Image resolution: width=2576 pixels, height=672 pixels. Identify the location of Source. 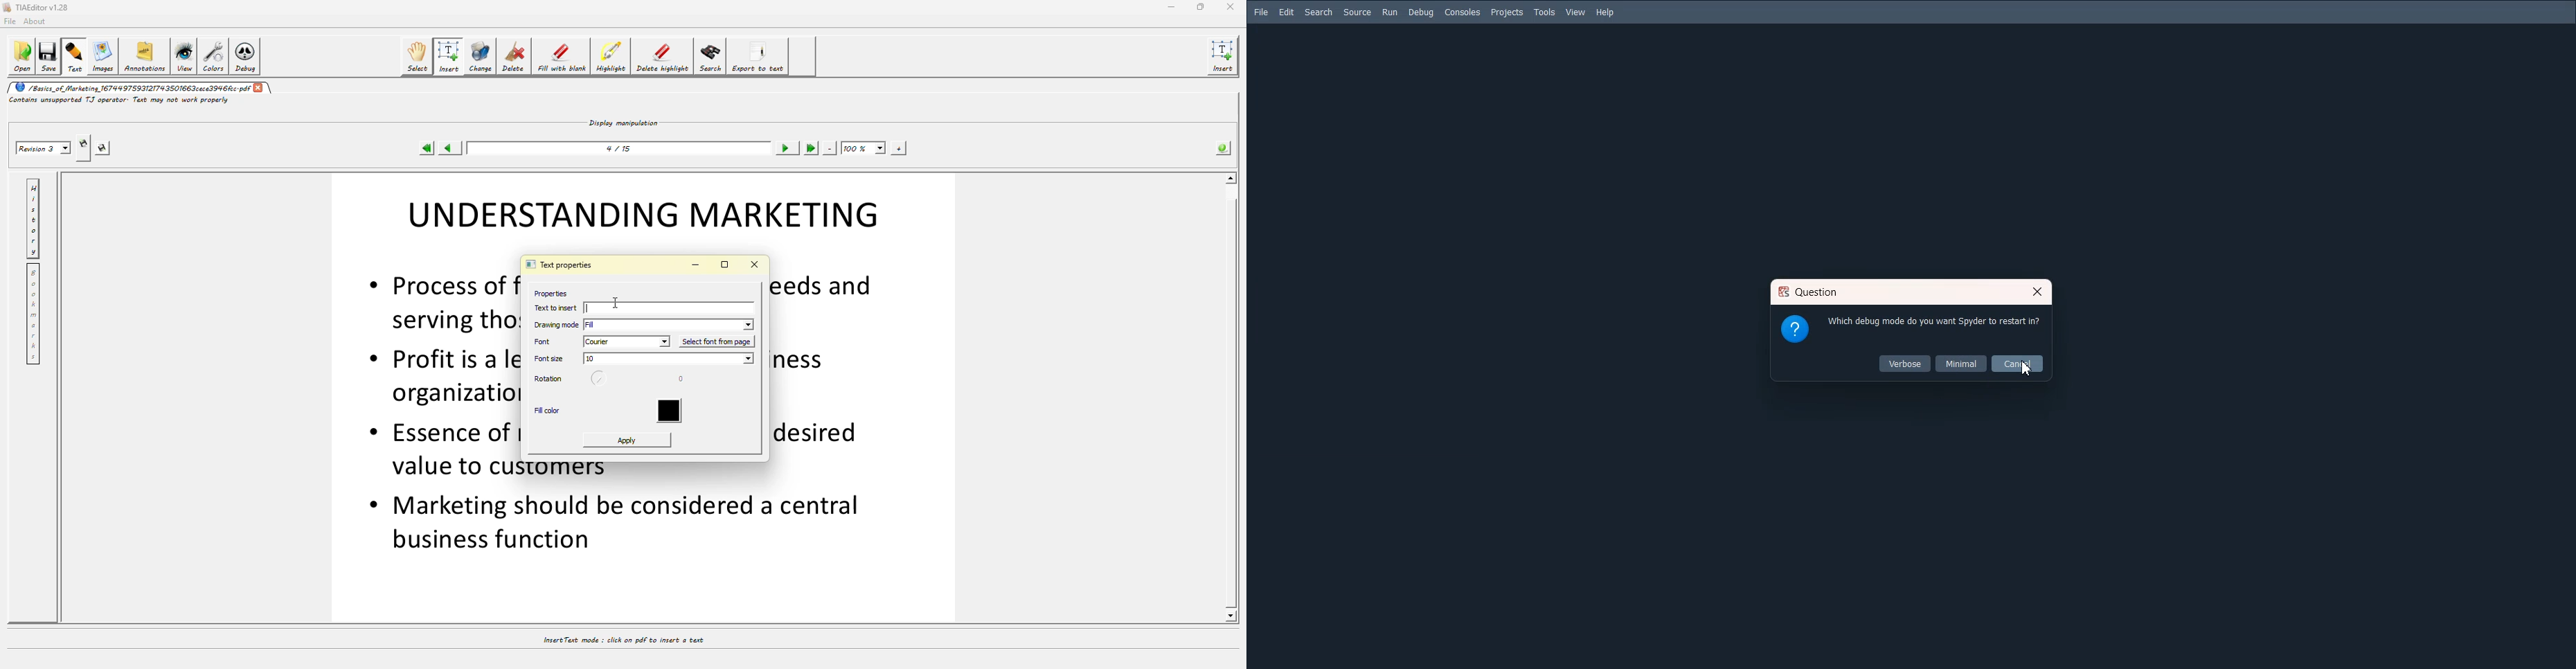
(1357, 12).